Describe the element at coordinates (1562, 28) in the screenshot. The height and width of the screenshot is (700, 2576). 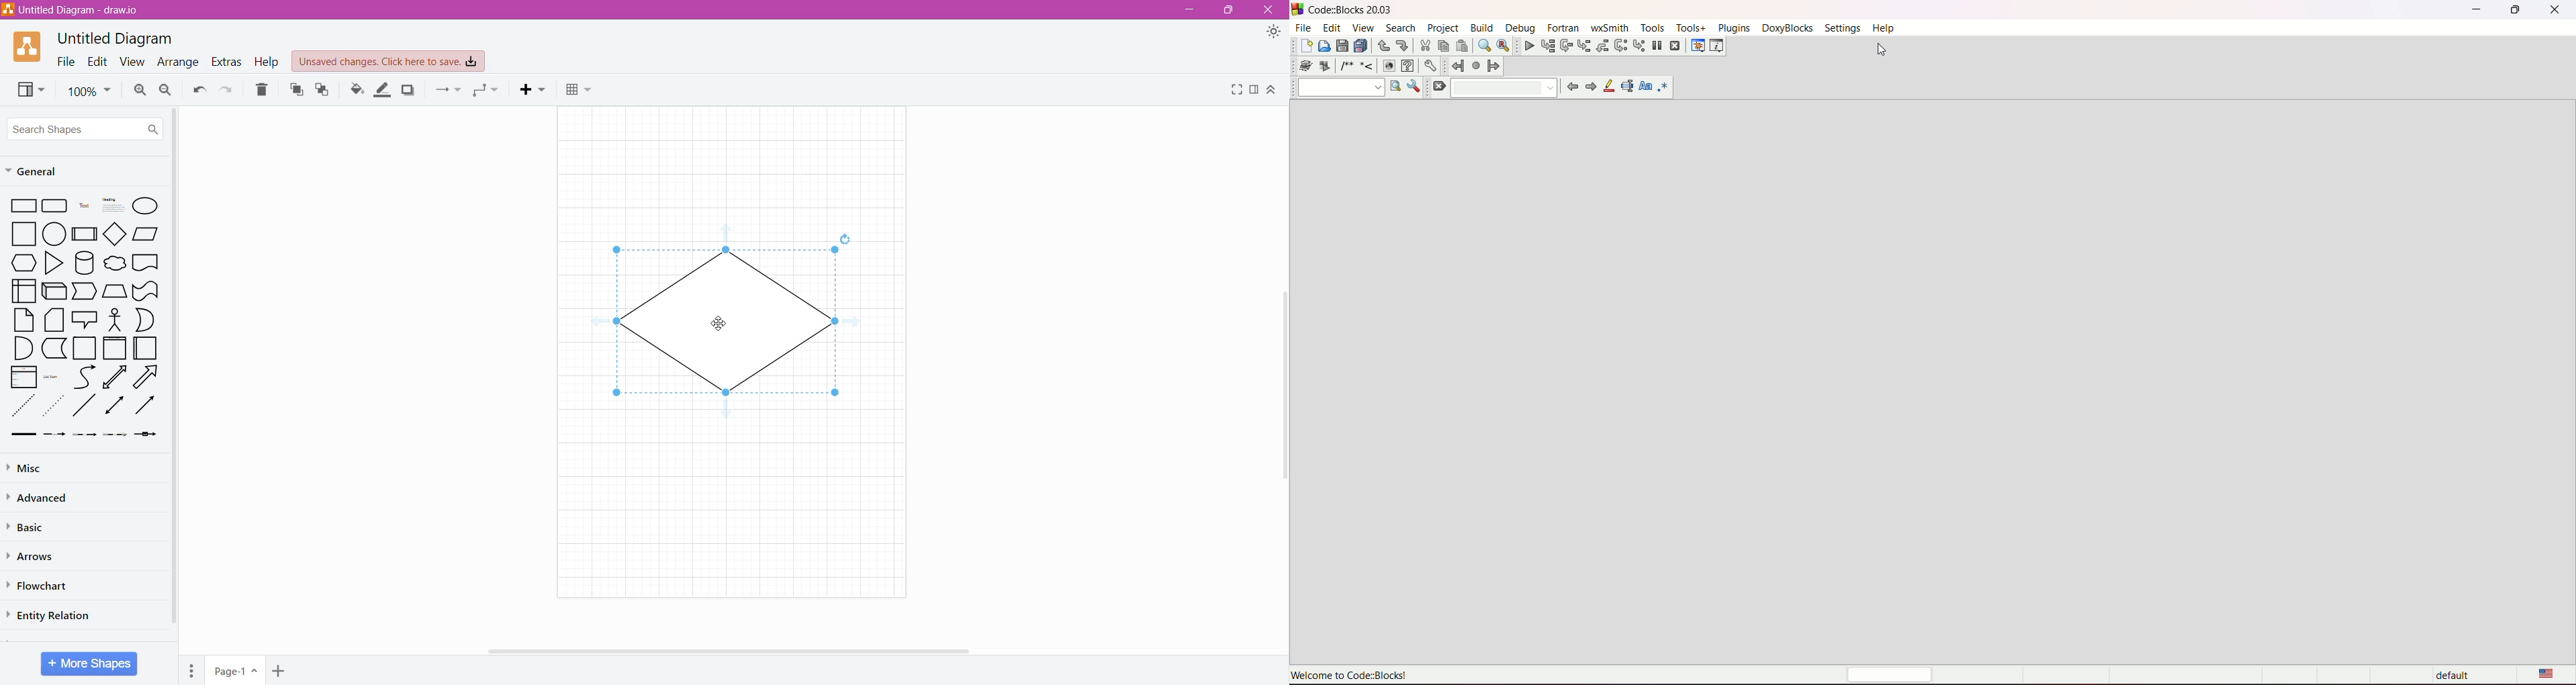
I see `fortran` at that location.